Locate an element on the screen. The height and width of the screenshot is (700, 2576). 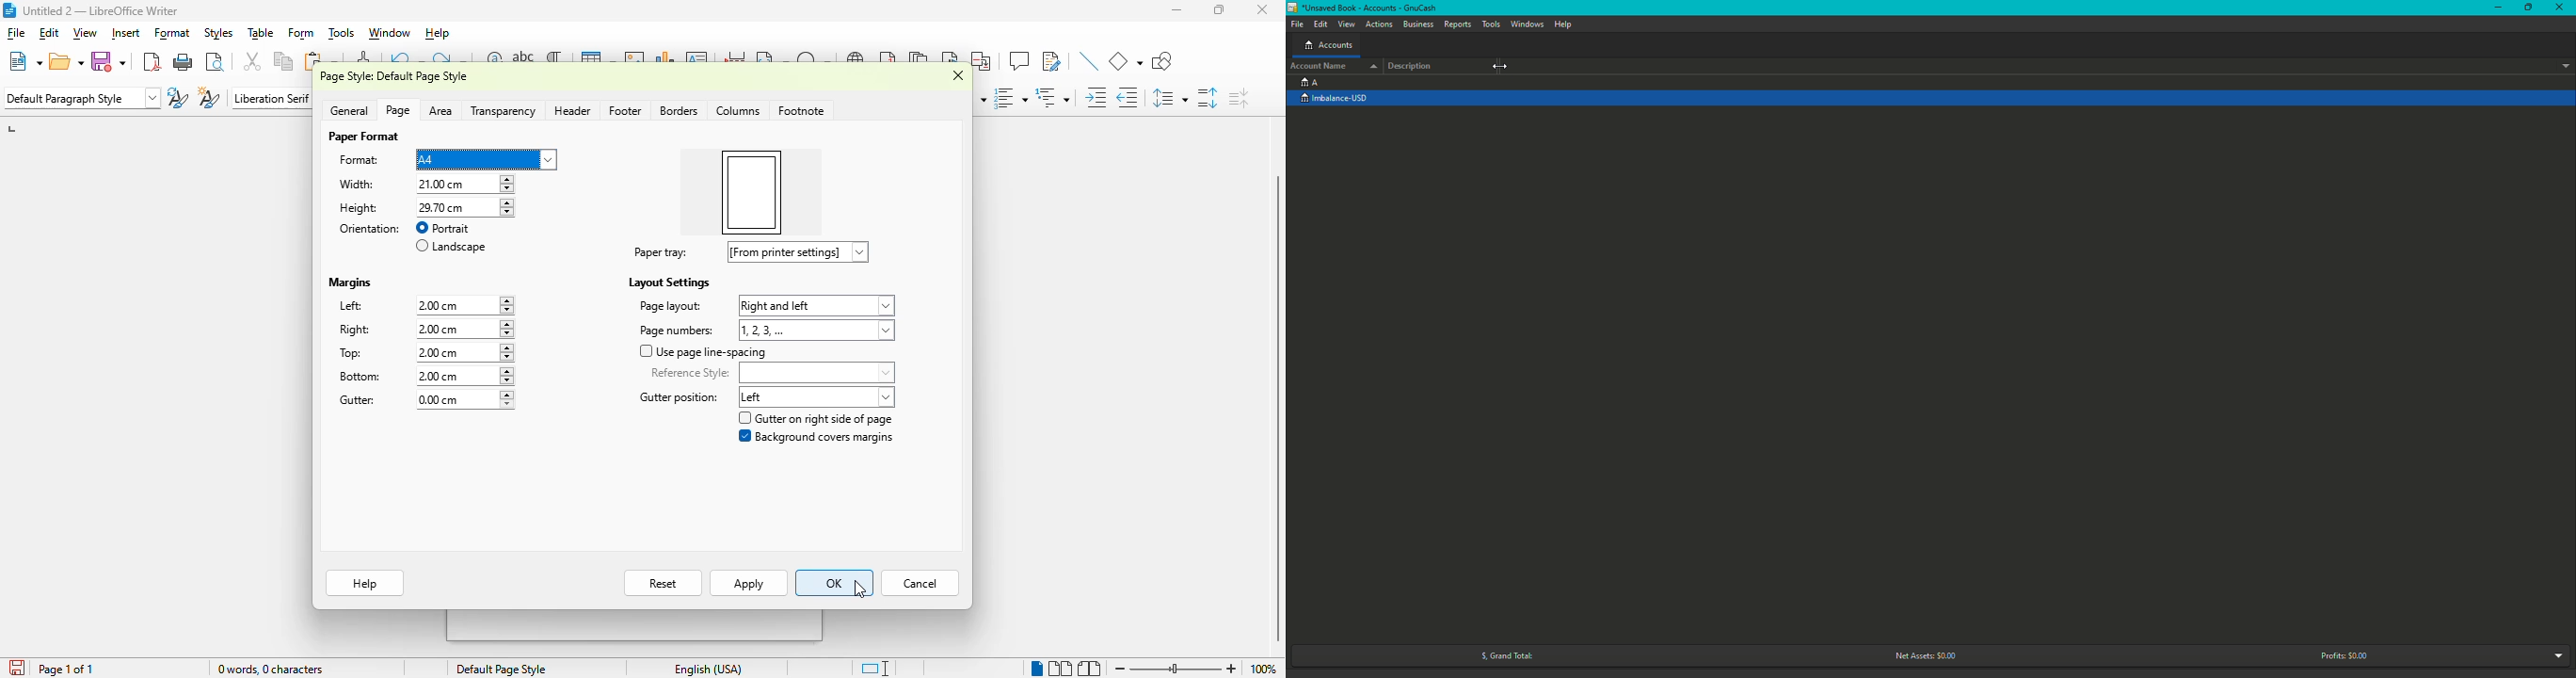
Cursor is located at coordinates (1502, 67).